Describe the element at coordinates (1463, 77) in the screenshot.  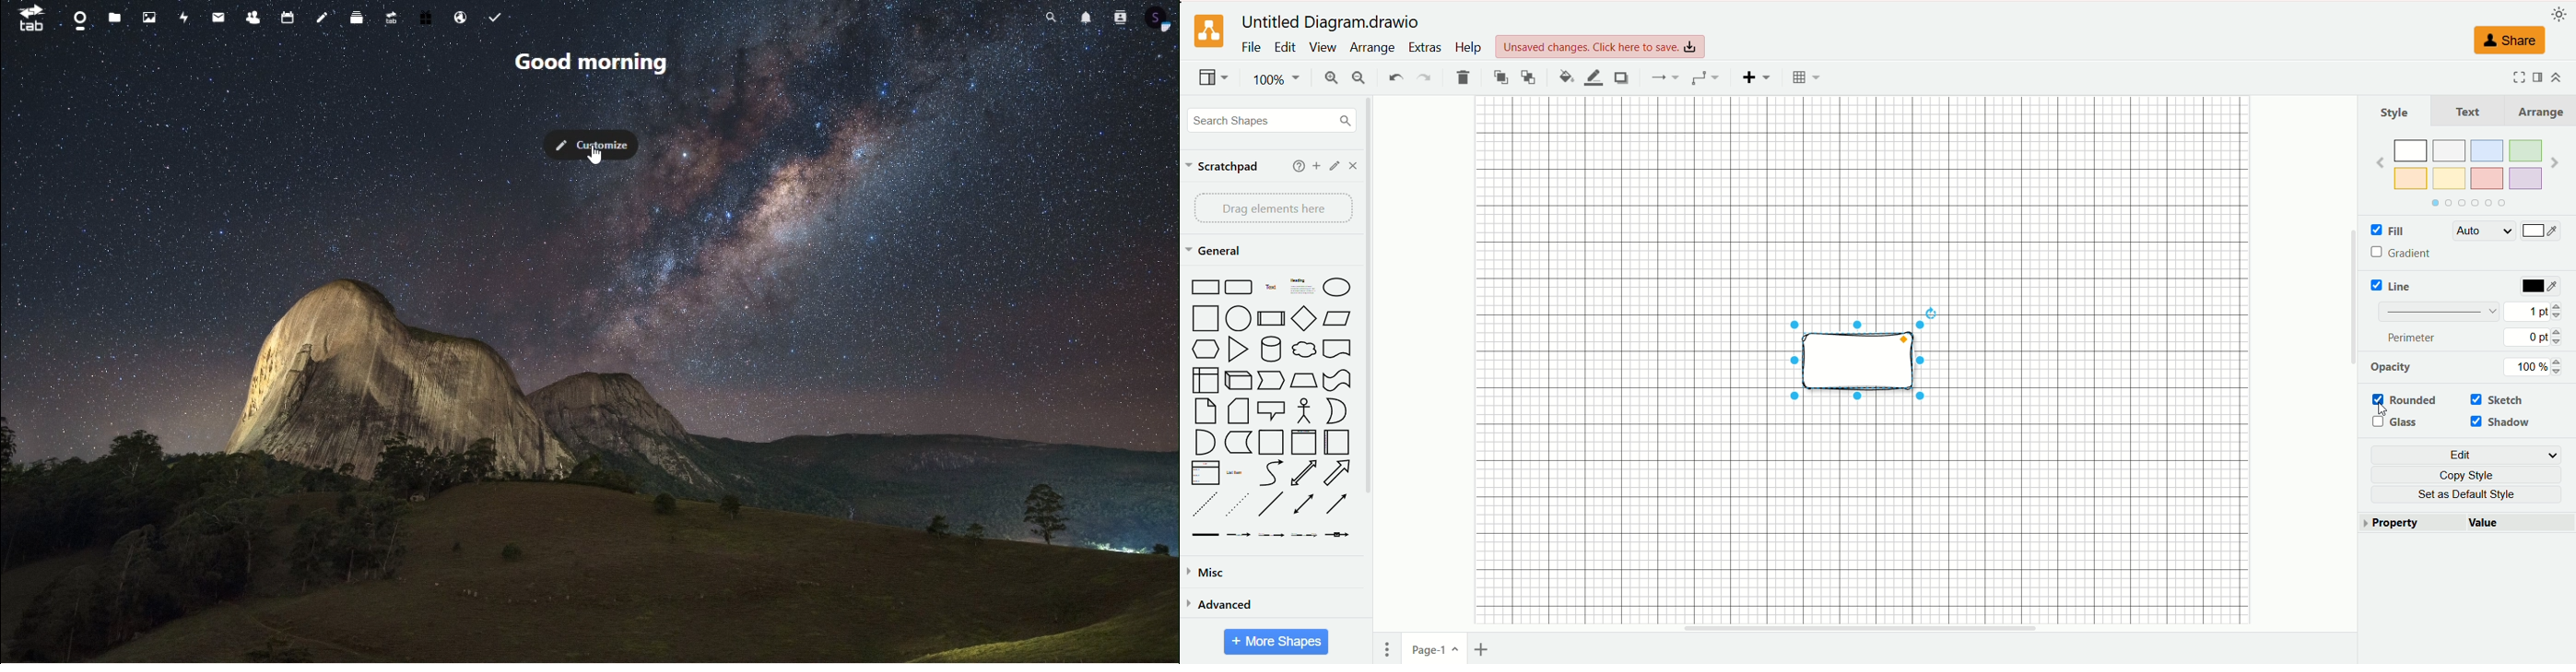
I see `delete` at that location.